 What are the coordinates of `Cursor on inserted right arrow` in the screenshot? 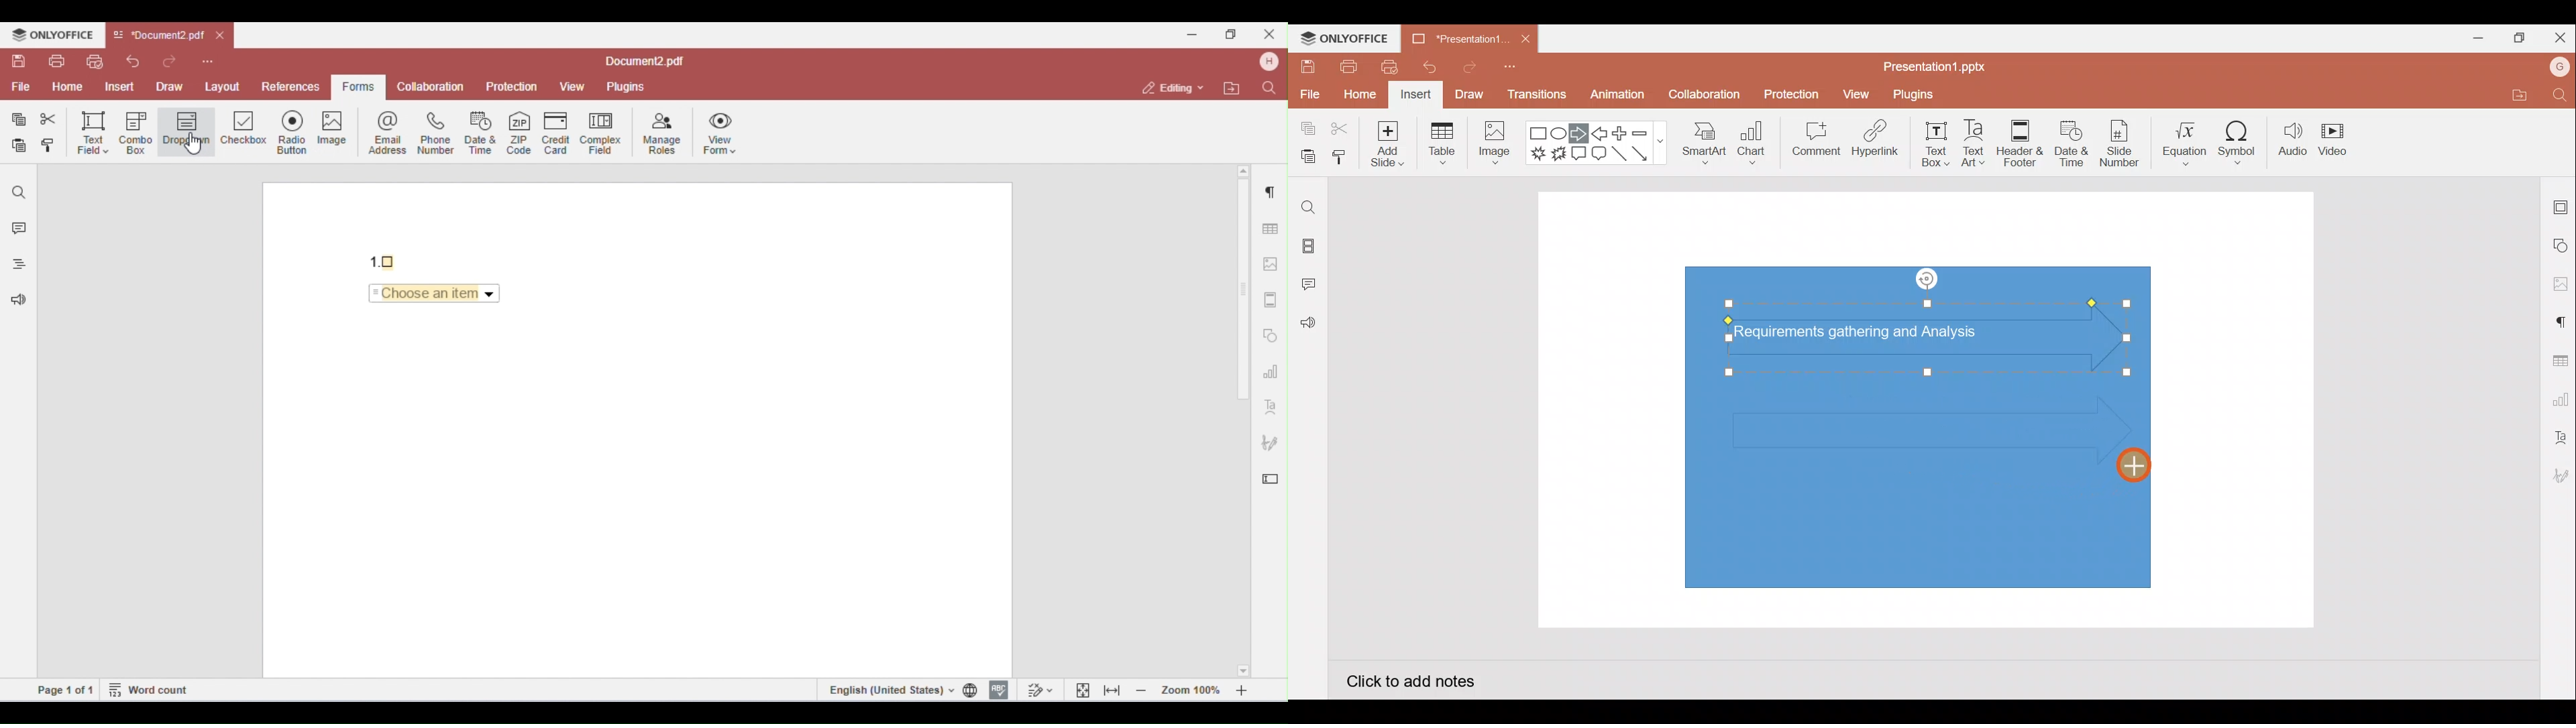 It's located at (2129, 462).